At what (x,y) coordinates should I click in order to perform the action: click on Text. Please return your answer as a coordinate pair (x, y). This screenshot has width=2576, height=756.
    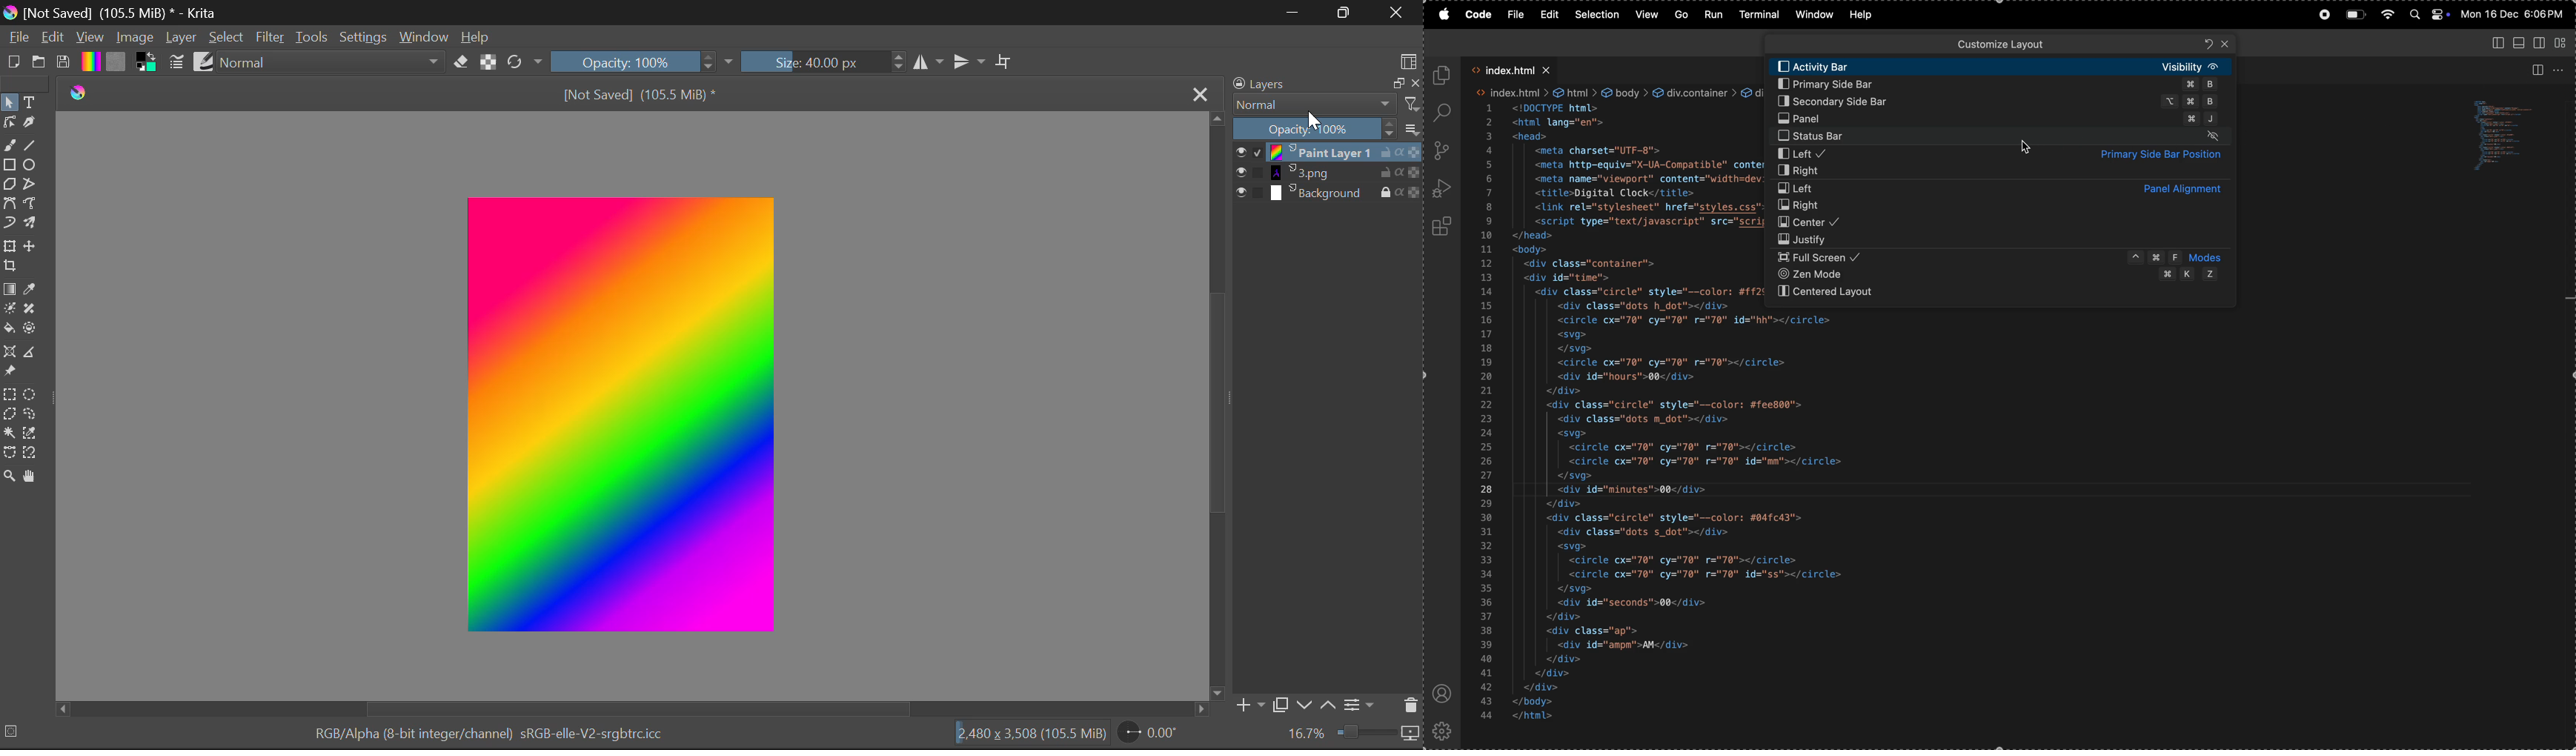
    Looking at the image, I should click on (36, 102).